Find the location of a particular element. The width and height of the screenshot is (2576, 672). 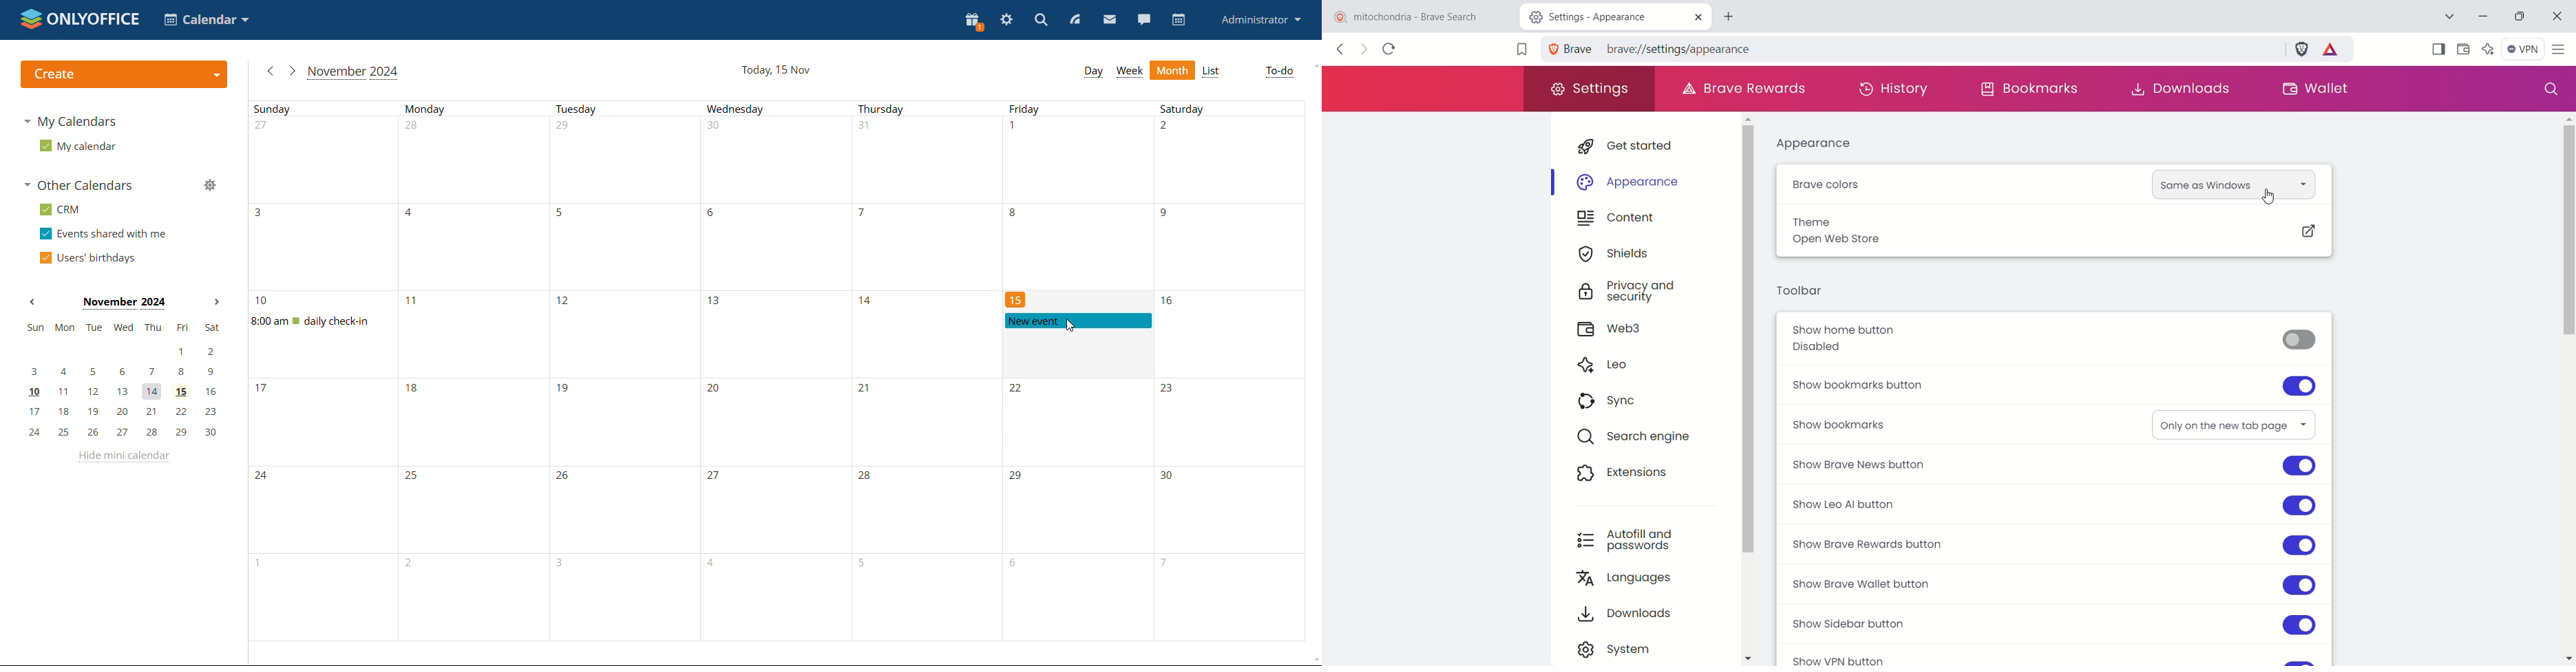

calendar is located at coordinates (1177, 20).